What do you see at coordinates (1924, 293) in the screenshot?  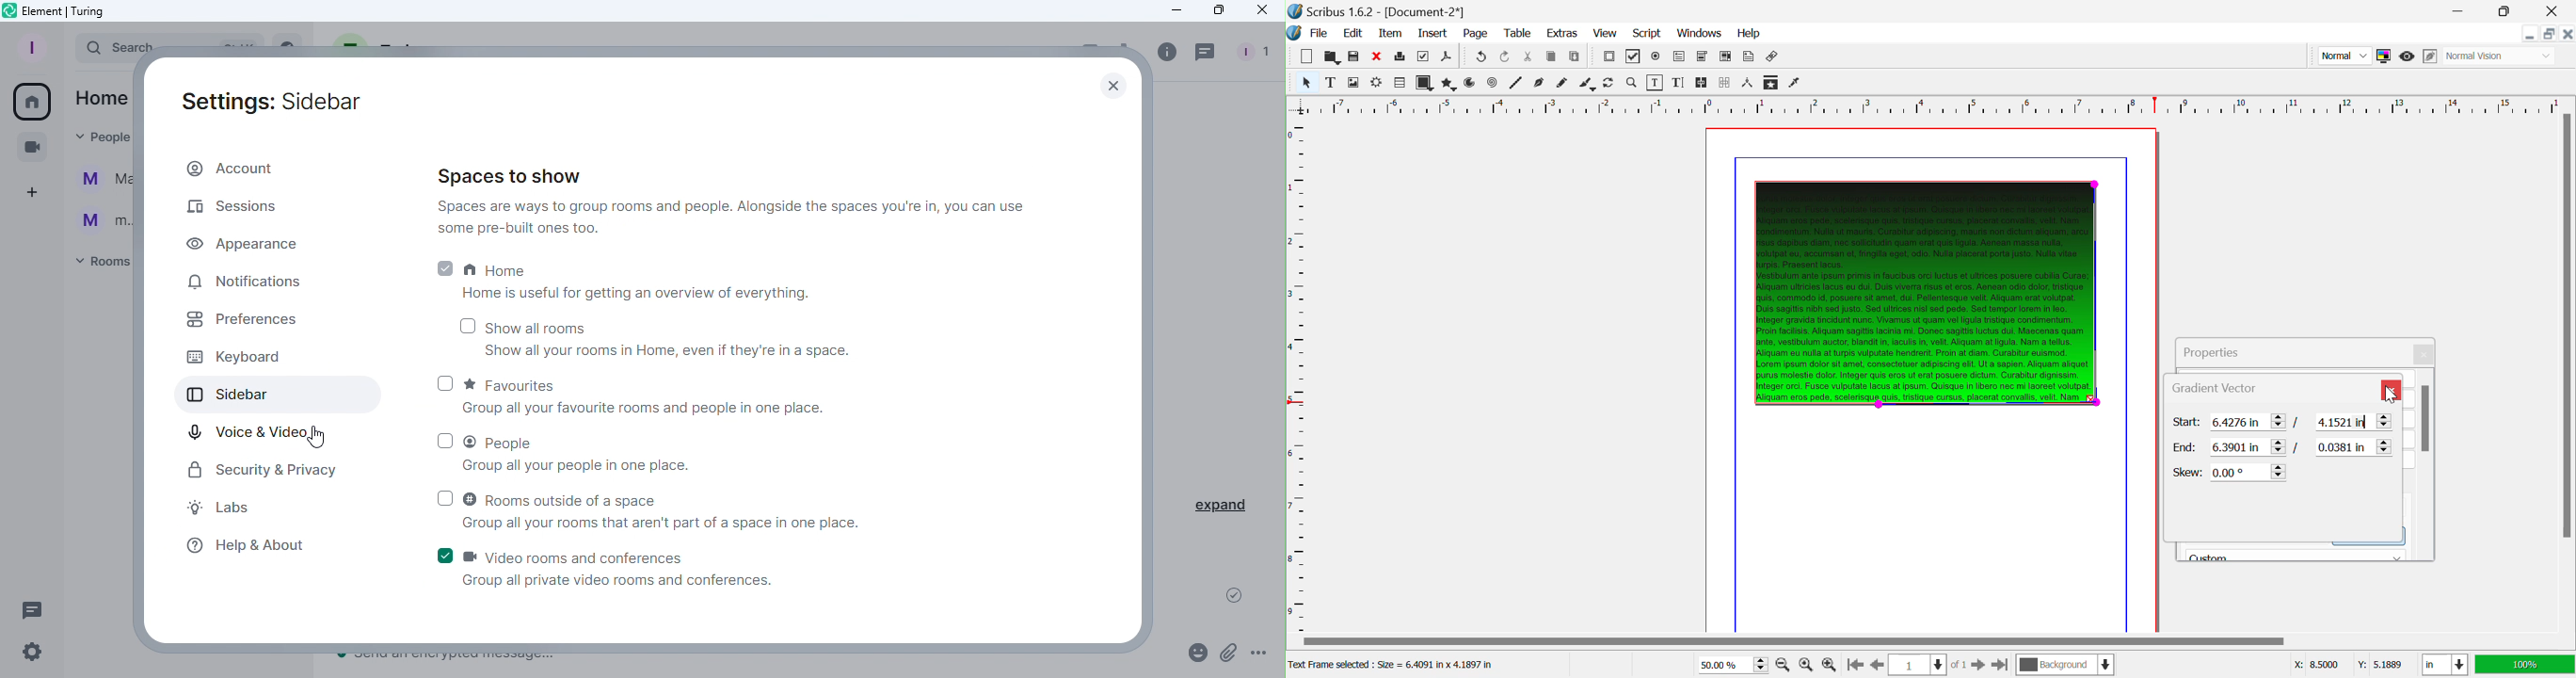 I see `Gradient Effect Changed` at bounding box center [1924, 293].